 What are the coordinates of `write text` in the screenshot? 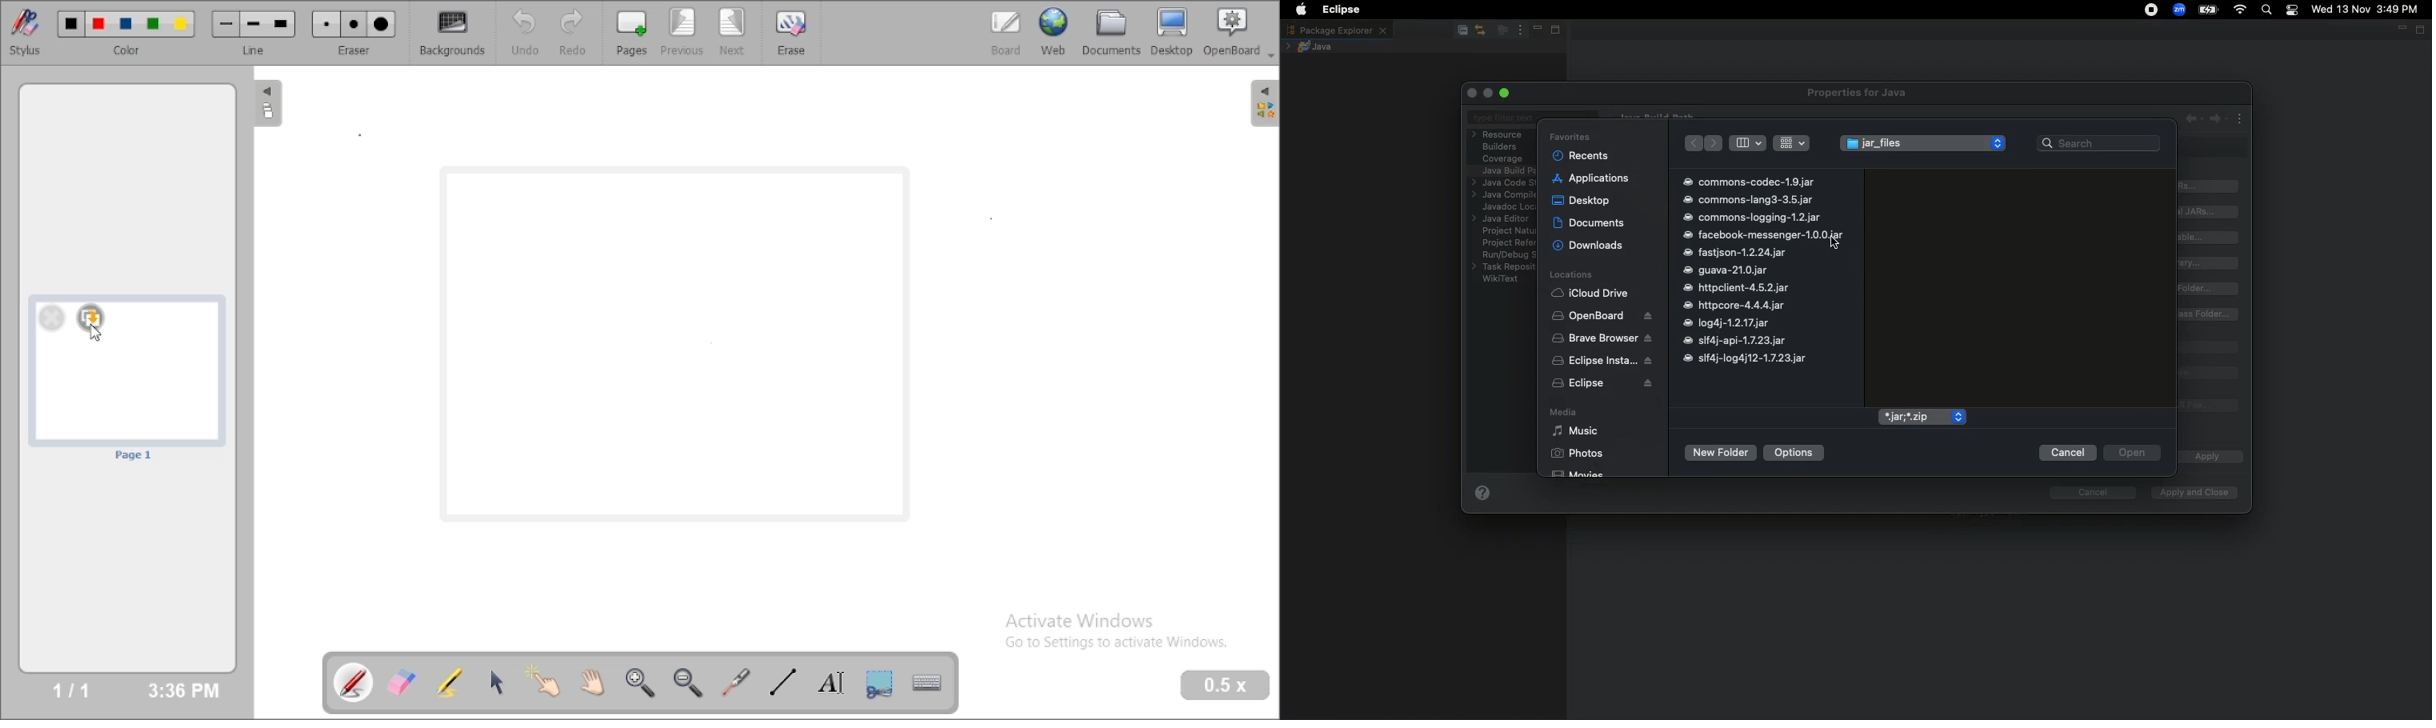 It's located at (831, 683).